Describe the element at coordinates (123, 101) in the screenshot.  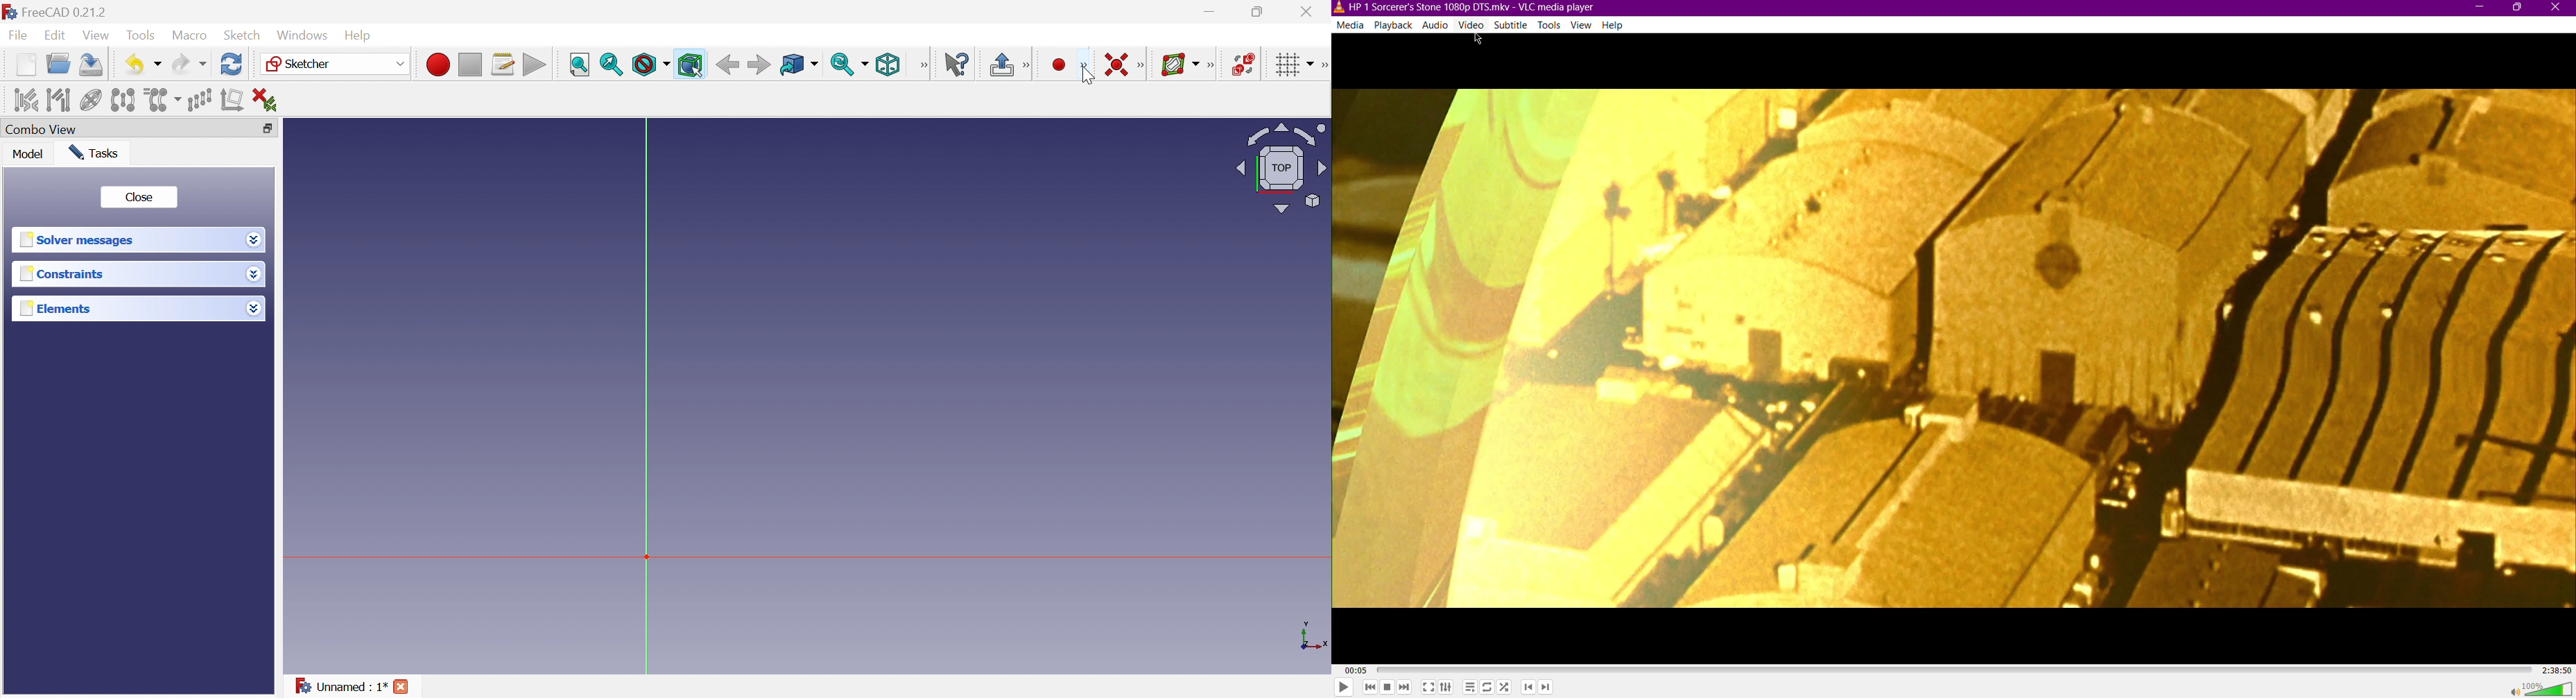
I see `Symmetry` at that location.